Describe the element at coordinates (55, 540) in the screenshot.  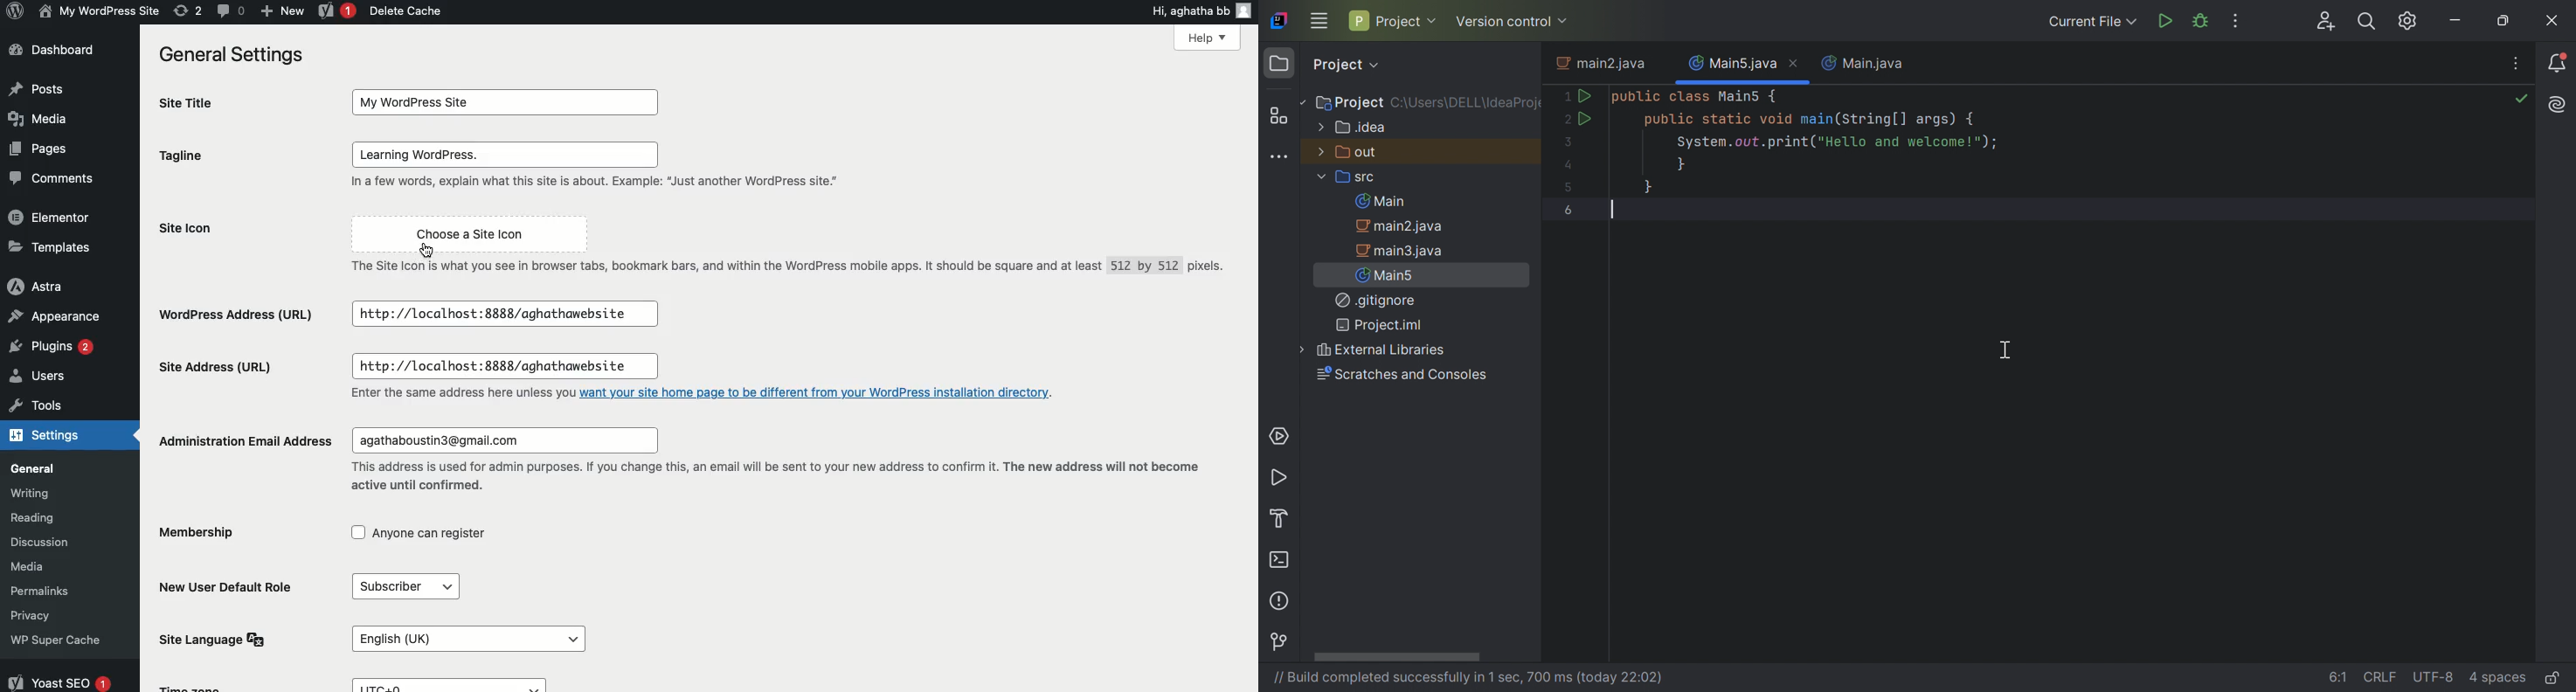
I see `Discussion` at that location.